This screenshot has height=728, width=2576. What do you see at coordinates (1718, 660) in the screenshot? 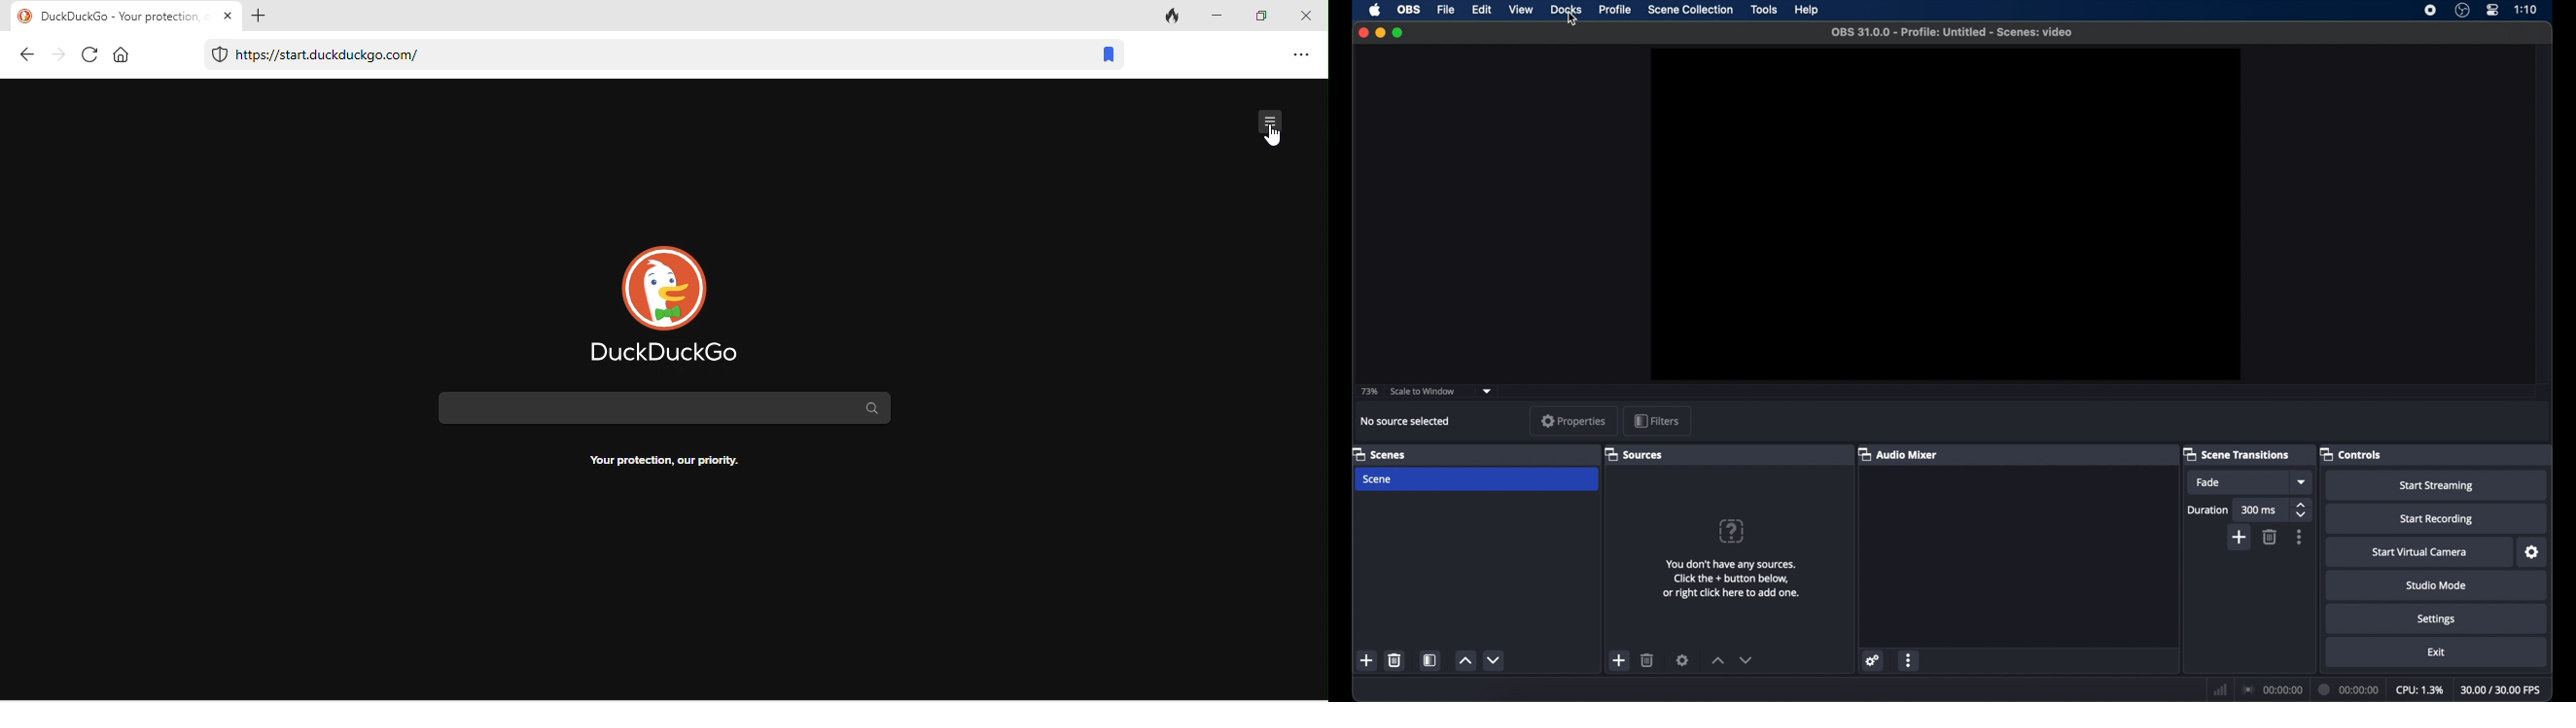
I see `increment` at bounding box center [1718, 660].